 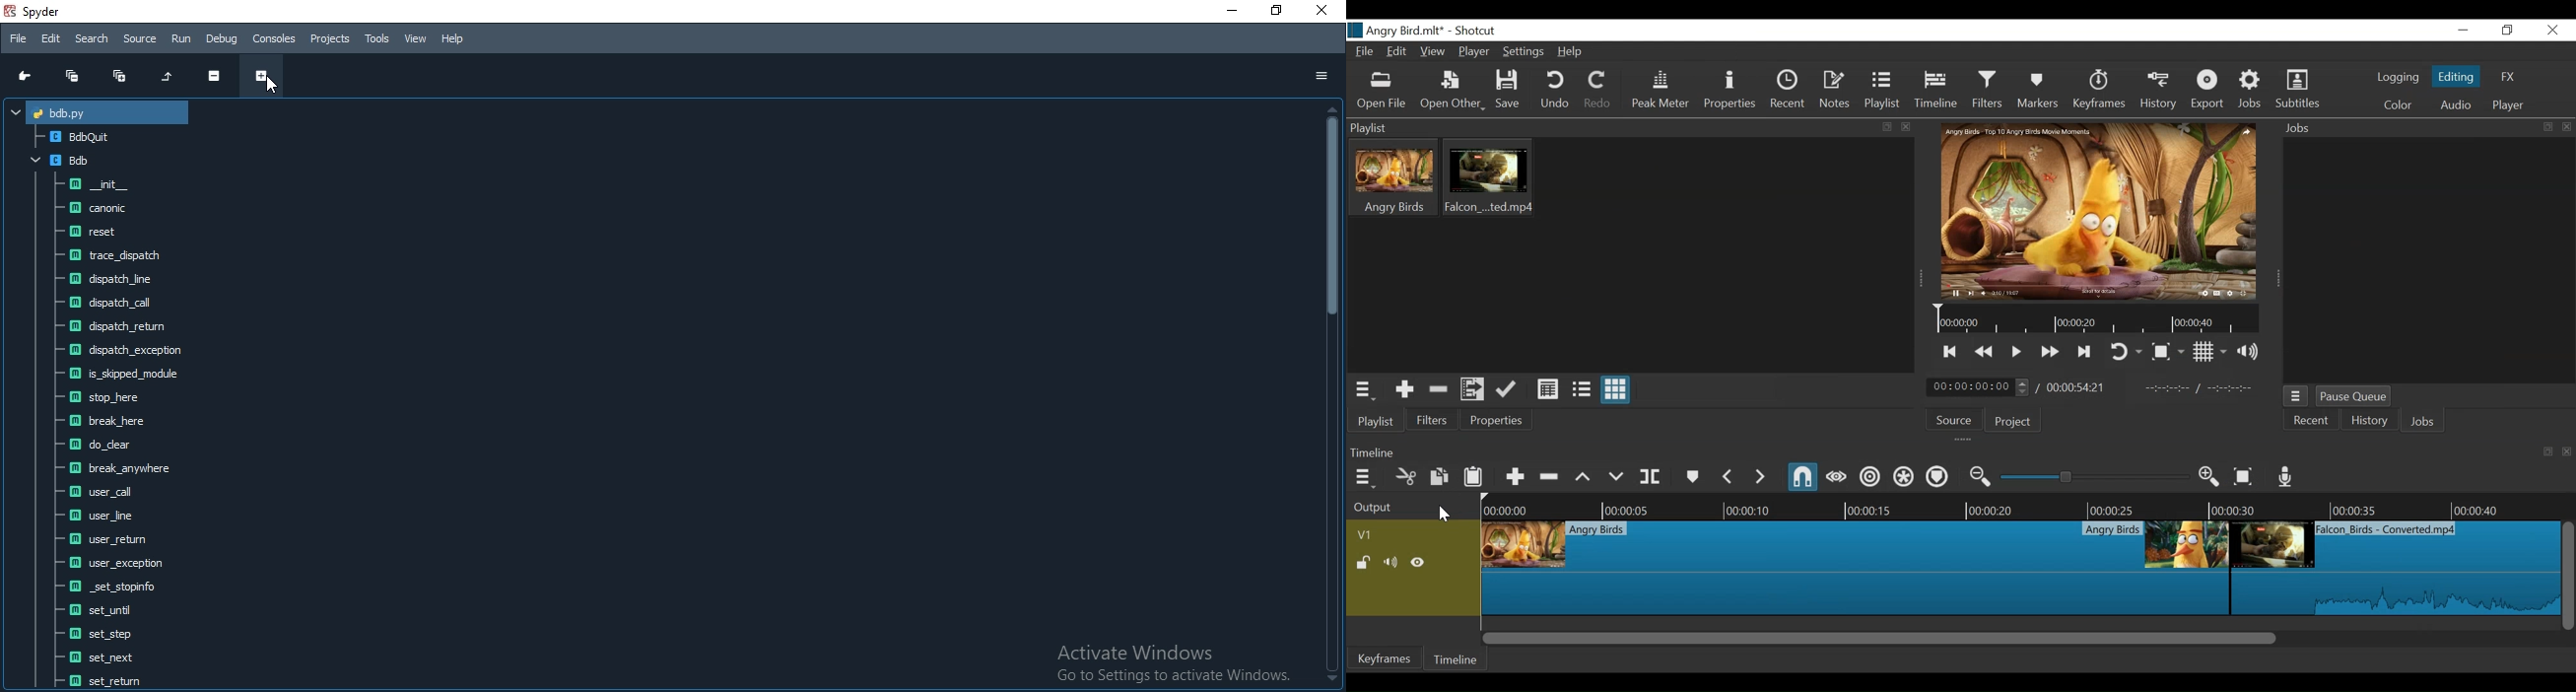 I want to click on Play forward quickly, so click(x=2050, y=350).